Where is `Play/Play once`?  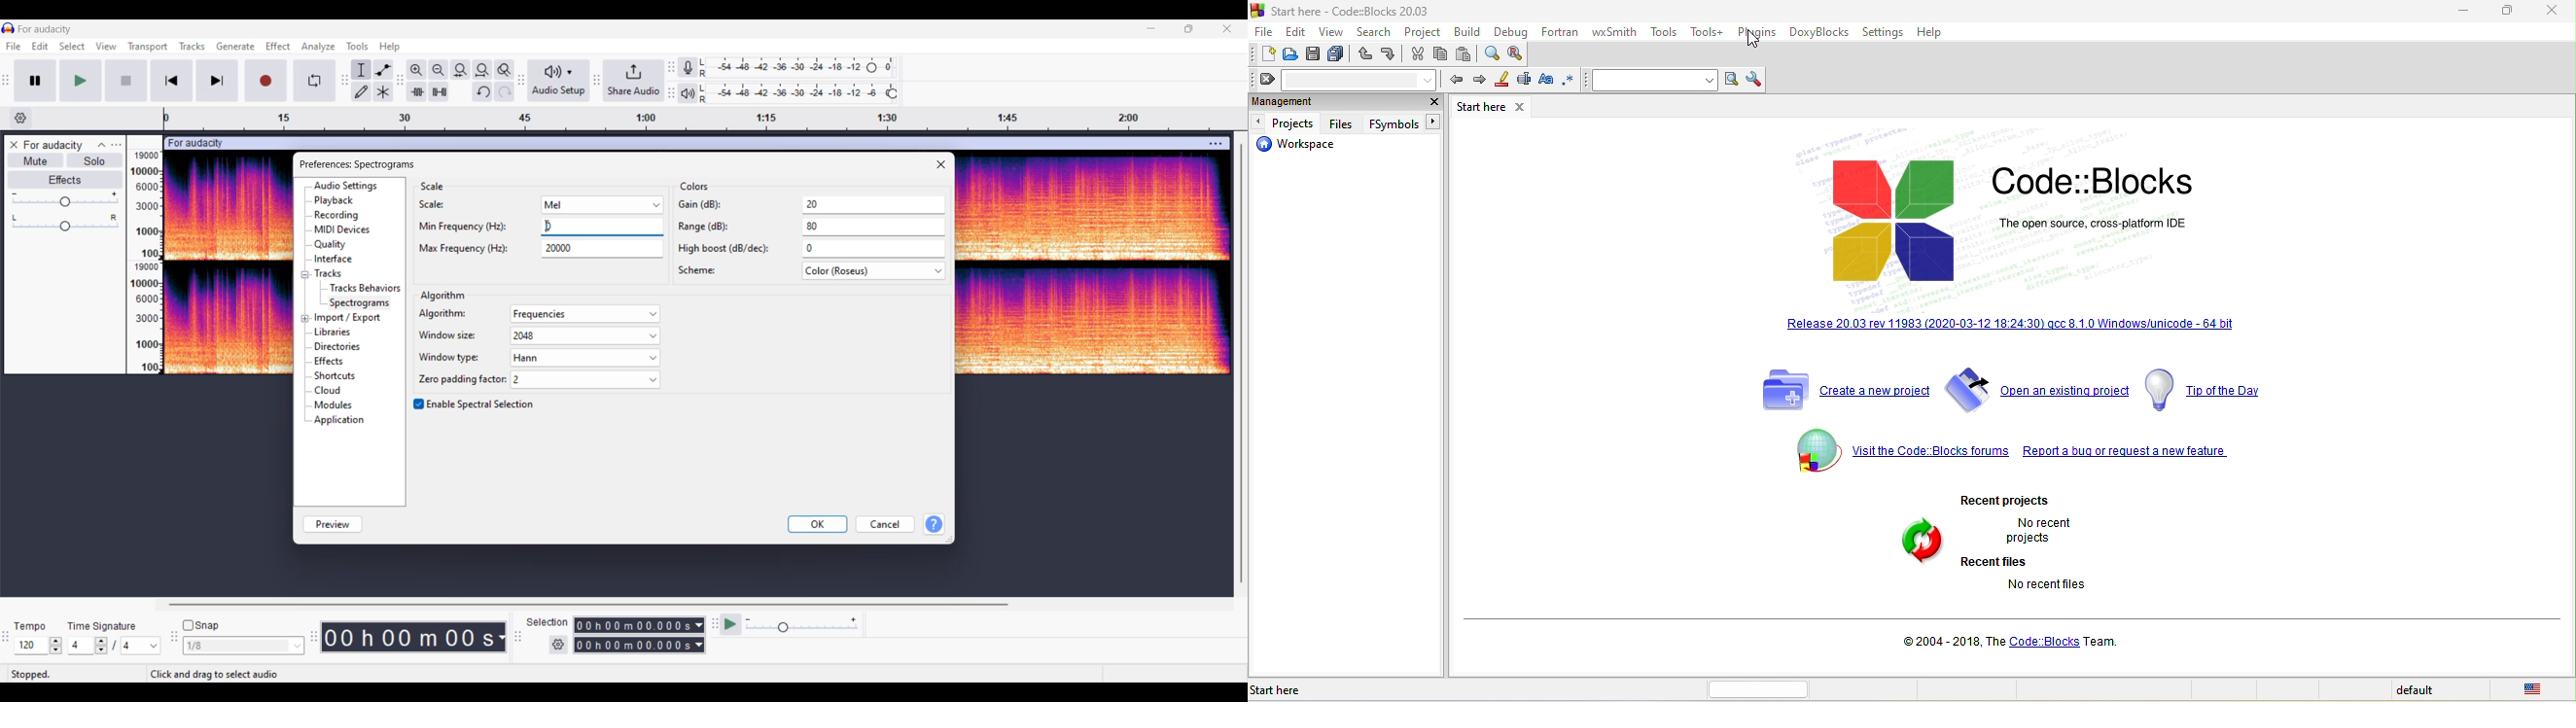
Play/Play once is located at coordinates (81, 81).